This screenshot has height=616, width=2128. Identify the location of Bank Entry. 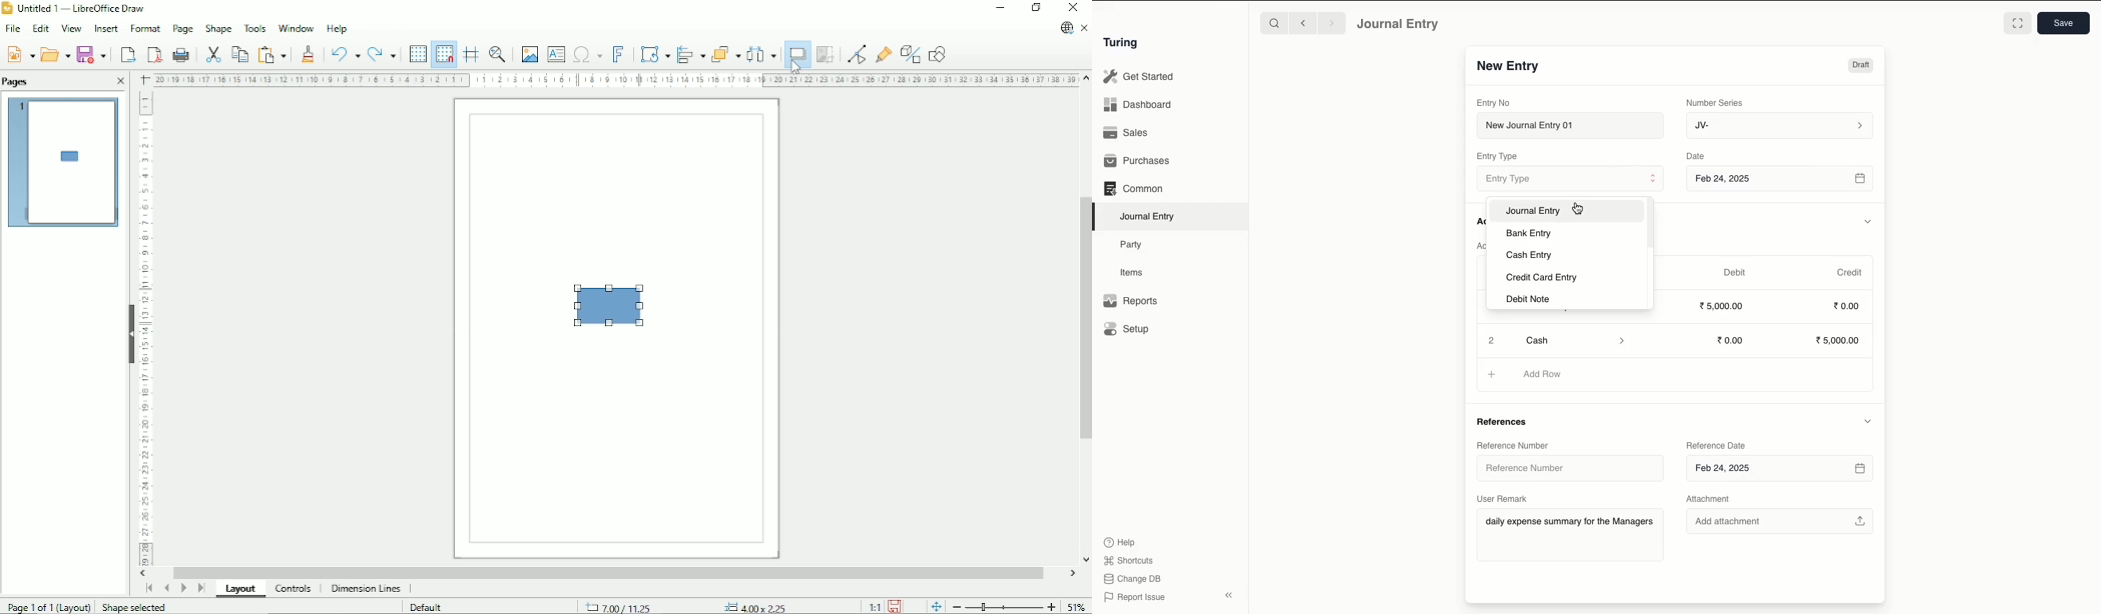
(1529, 233).